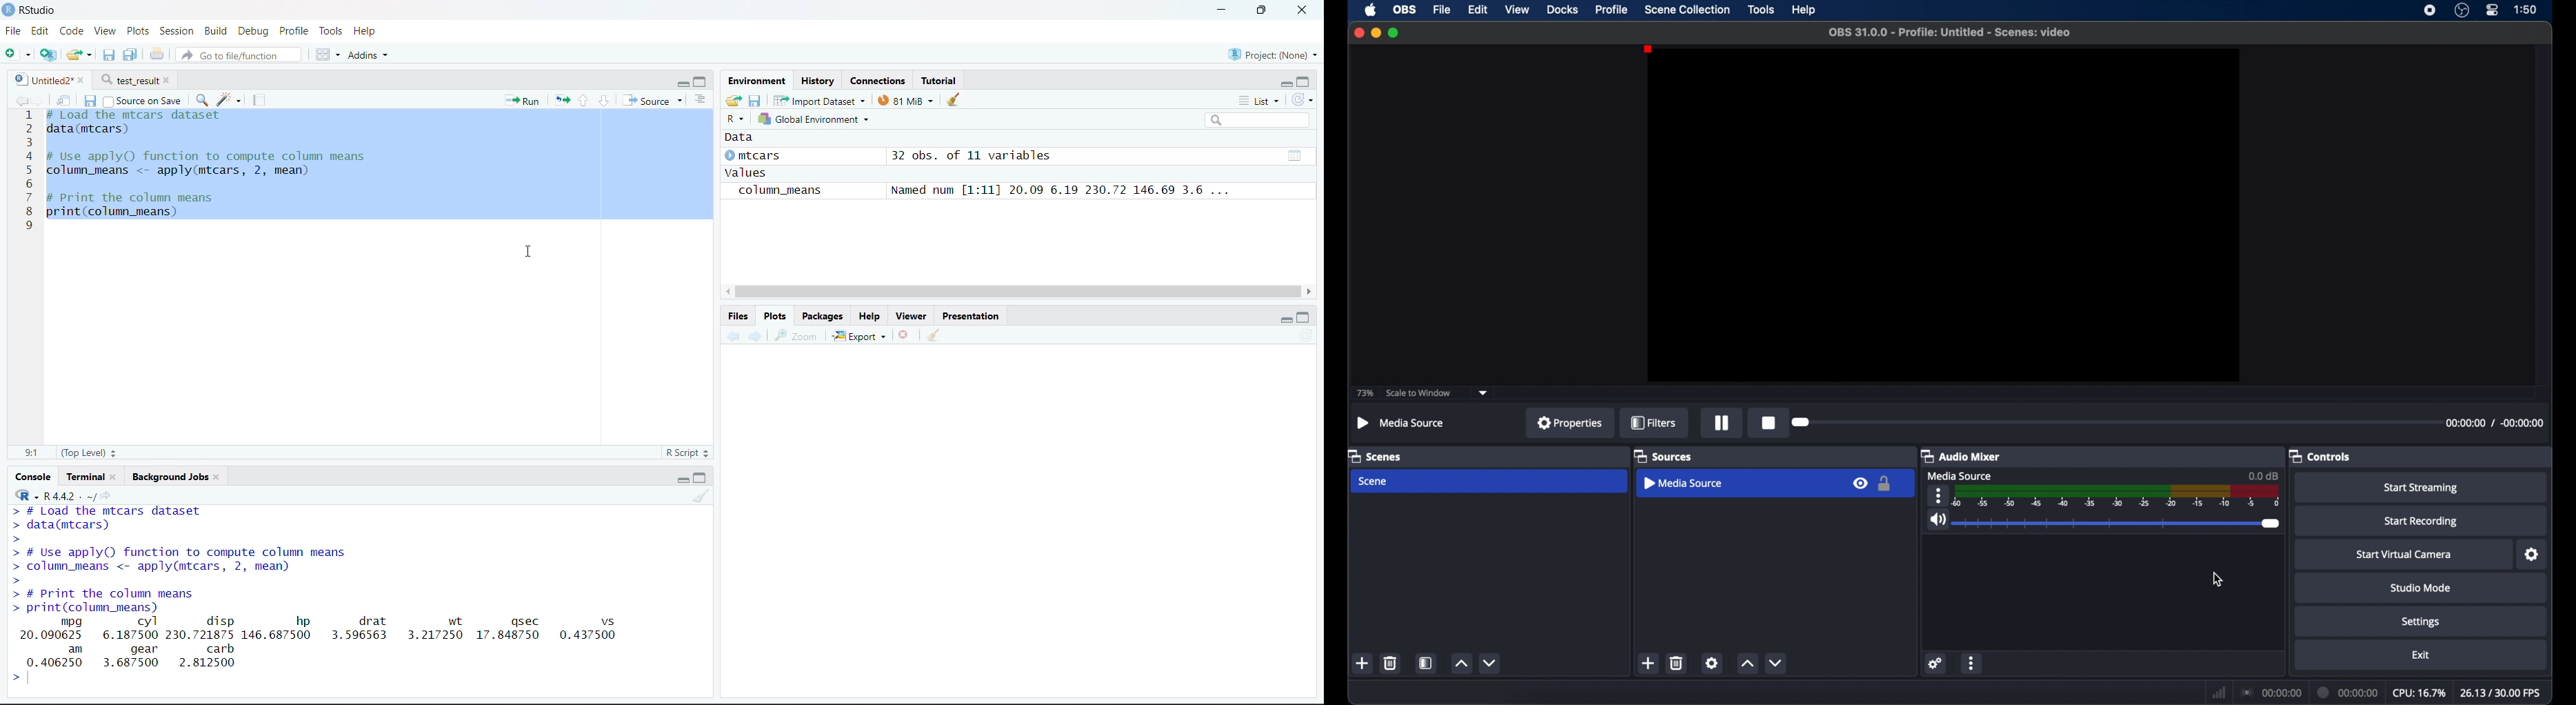 The height and width of the screenshot is (728, 2576). Describe the element at coordinates (1305, 315) in the screenshot. I see `Maximize` at that location.